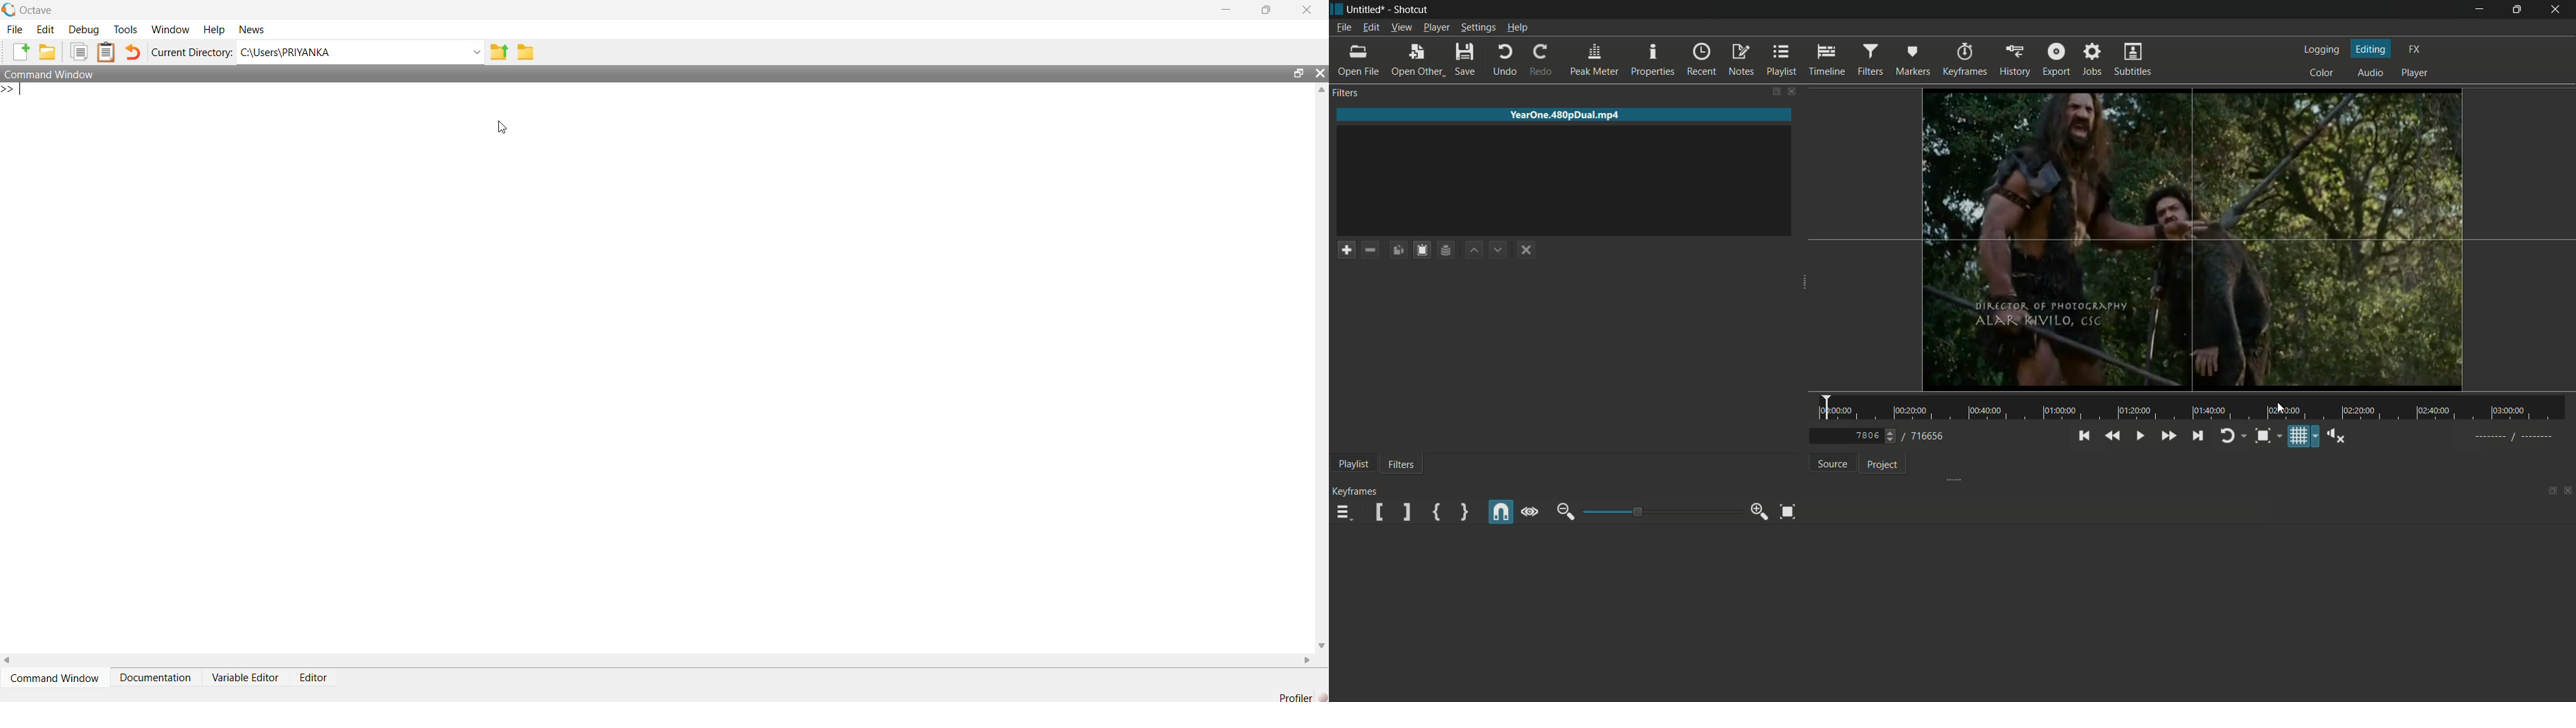 The width and height of the screenshot is (2576, 728). I want to click on markers, so click(1914, 59).